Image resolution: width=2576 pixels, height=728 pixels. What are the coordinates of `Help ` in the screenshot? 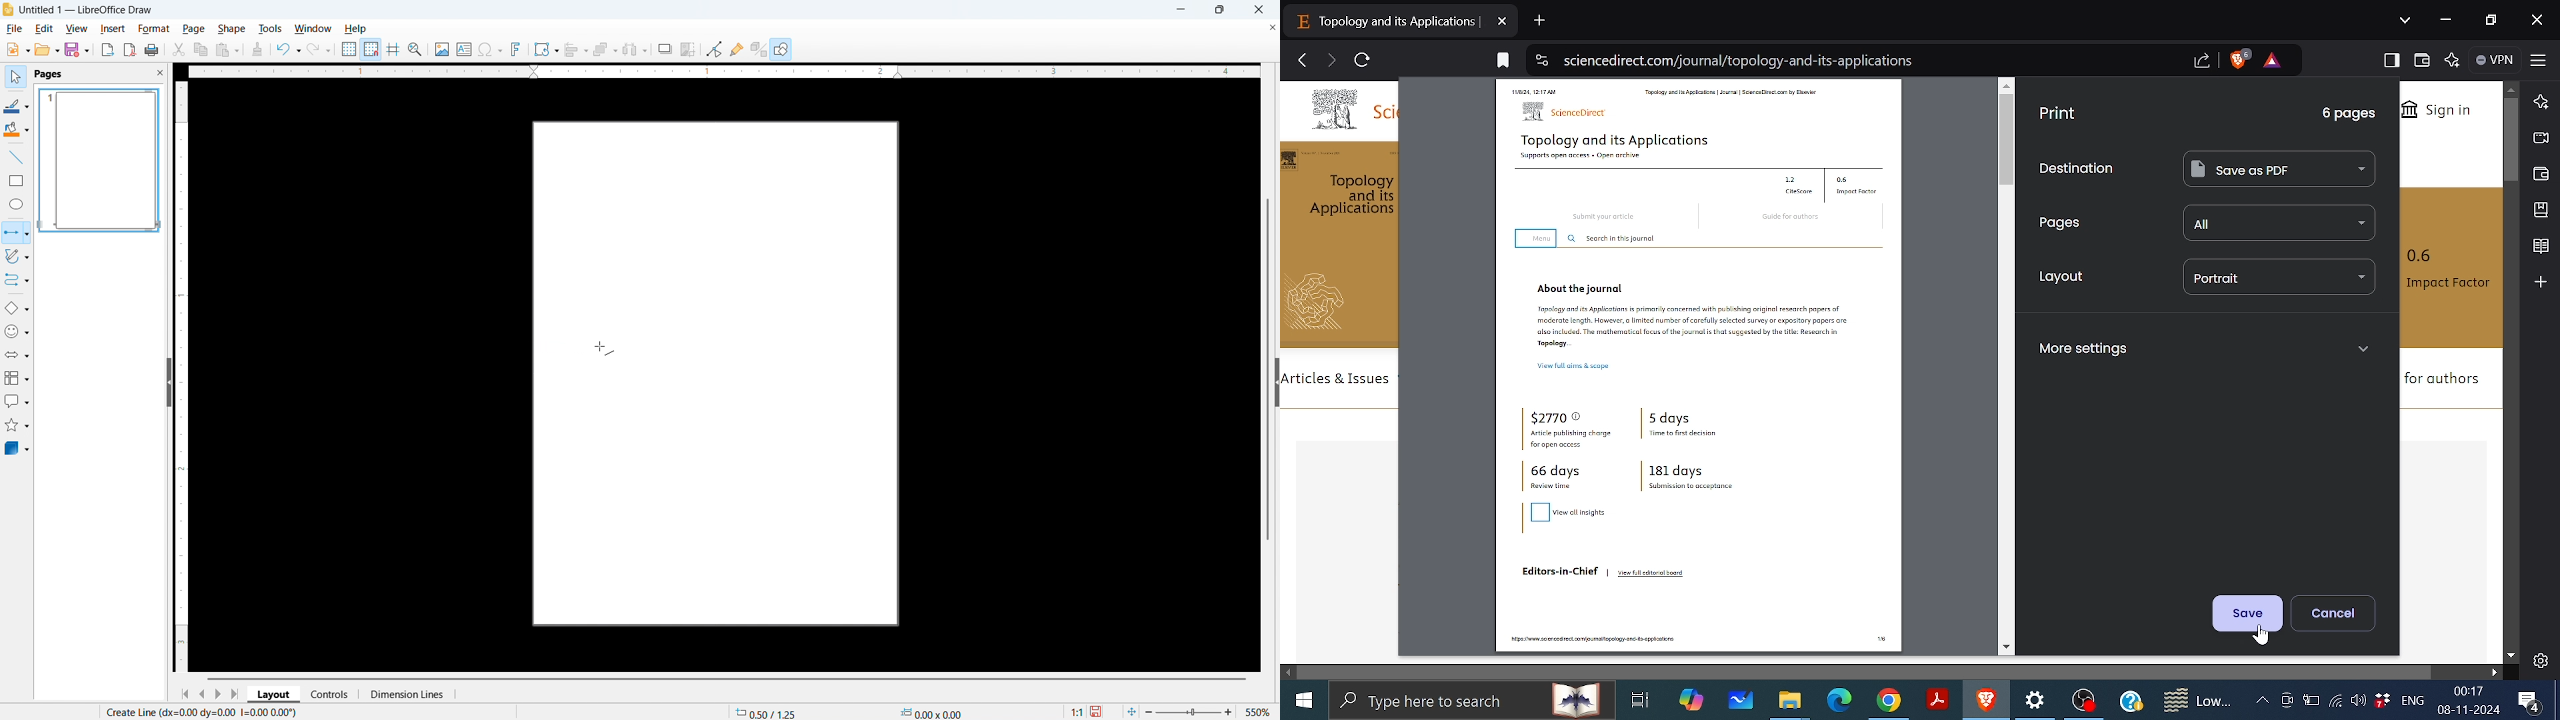 It's located at (781, 49).